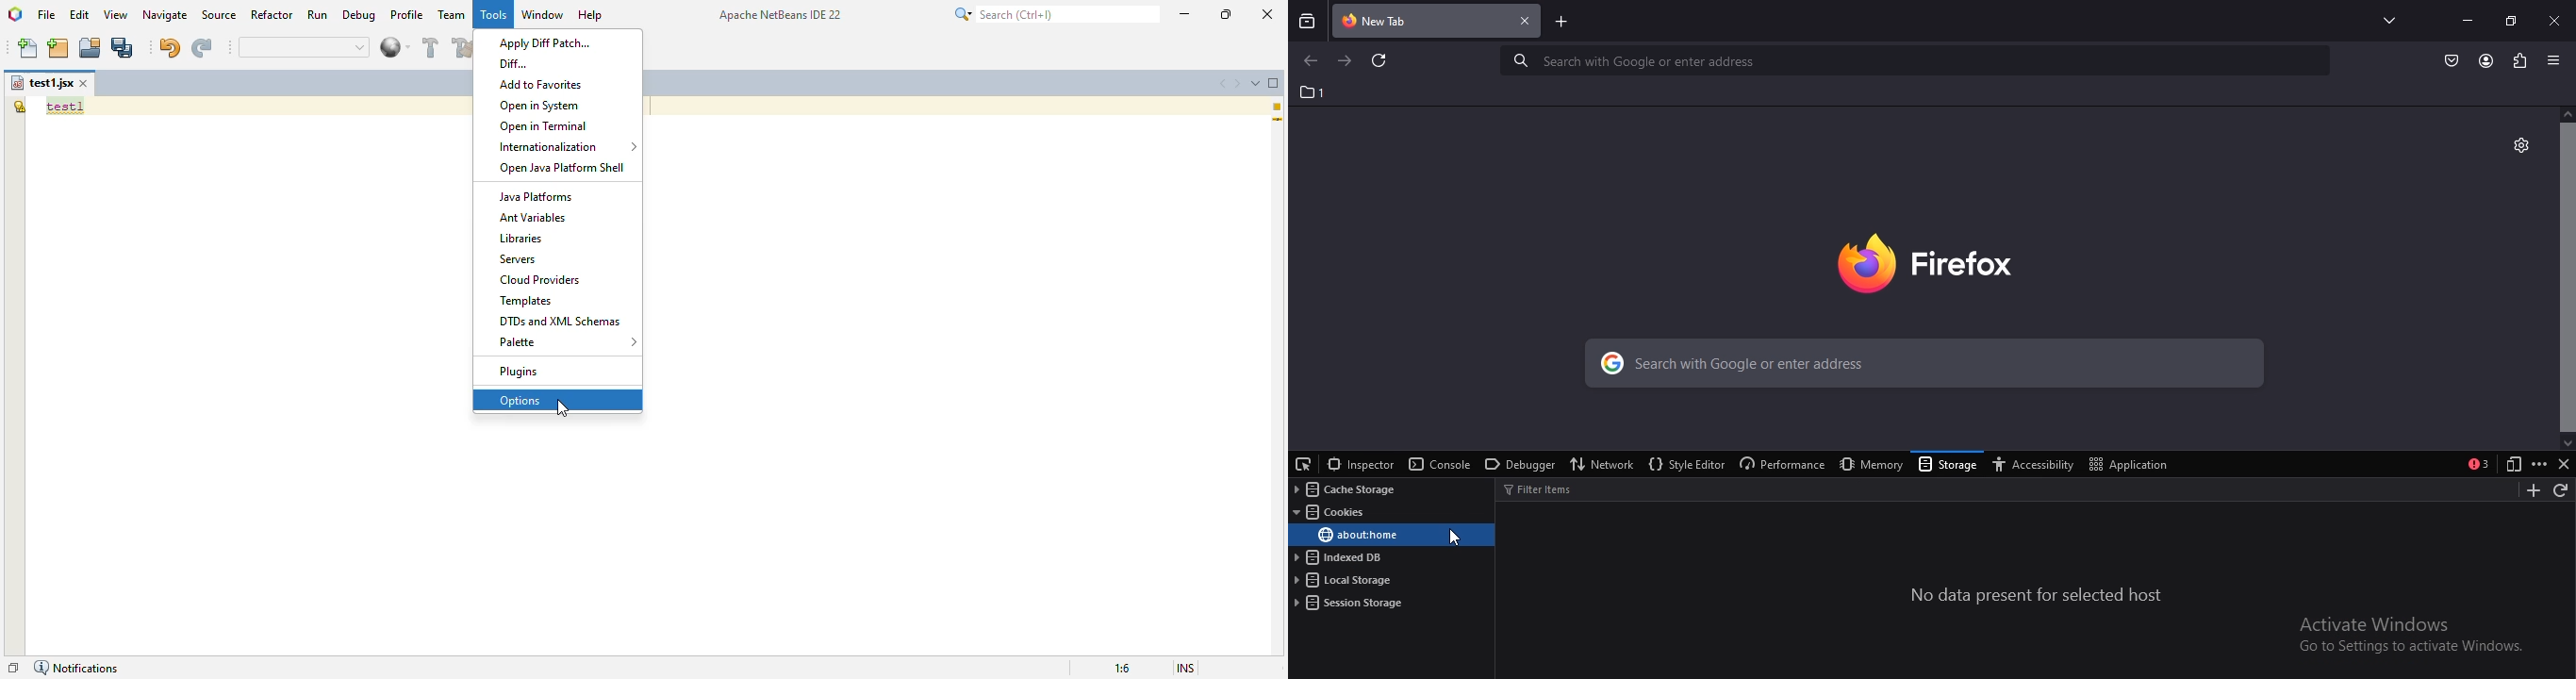 Image resolution: width=2576 pixels, height=700 pixels. I want to click on pick an element from the page, so click(1304, 462).